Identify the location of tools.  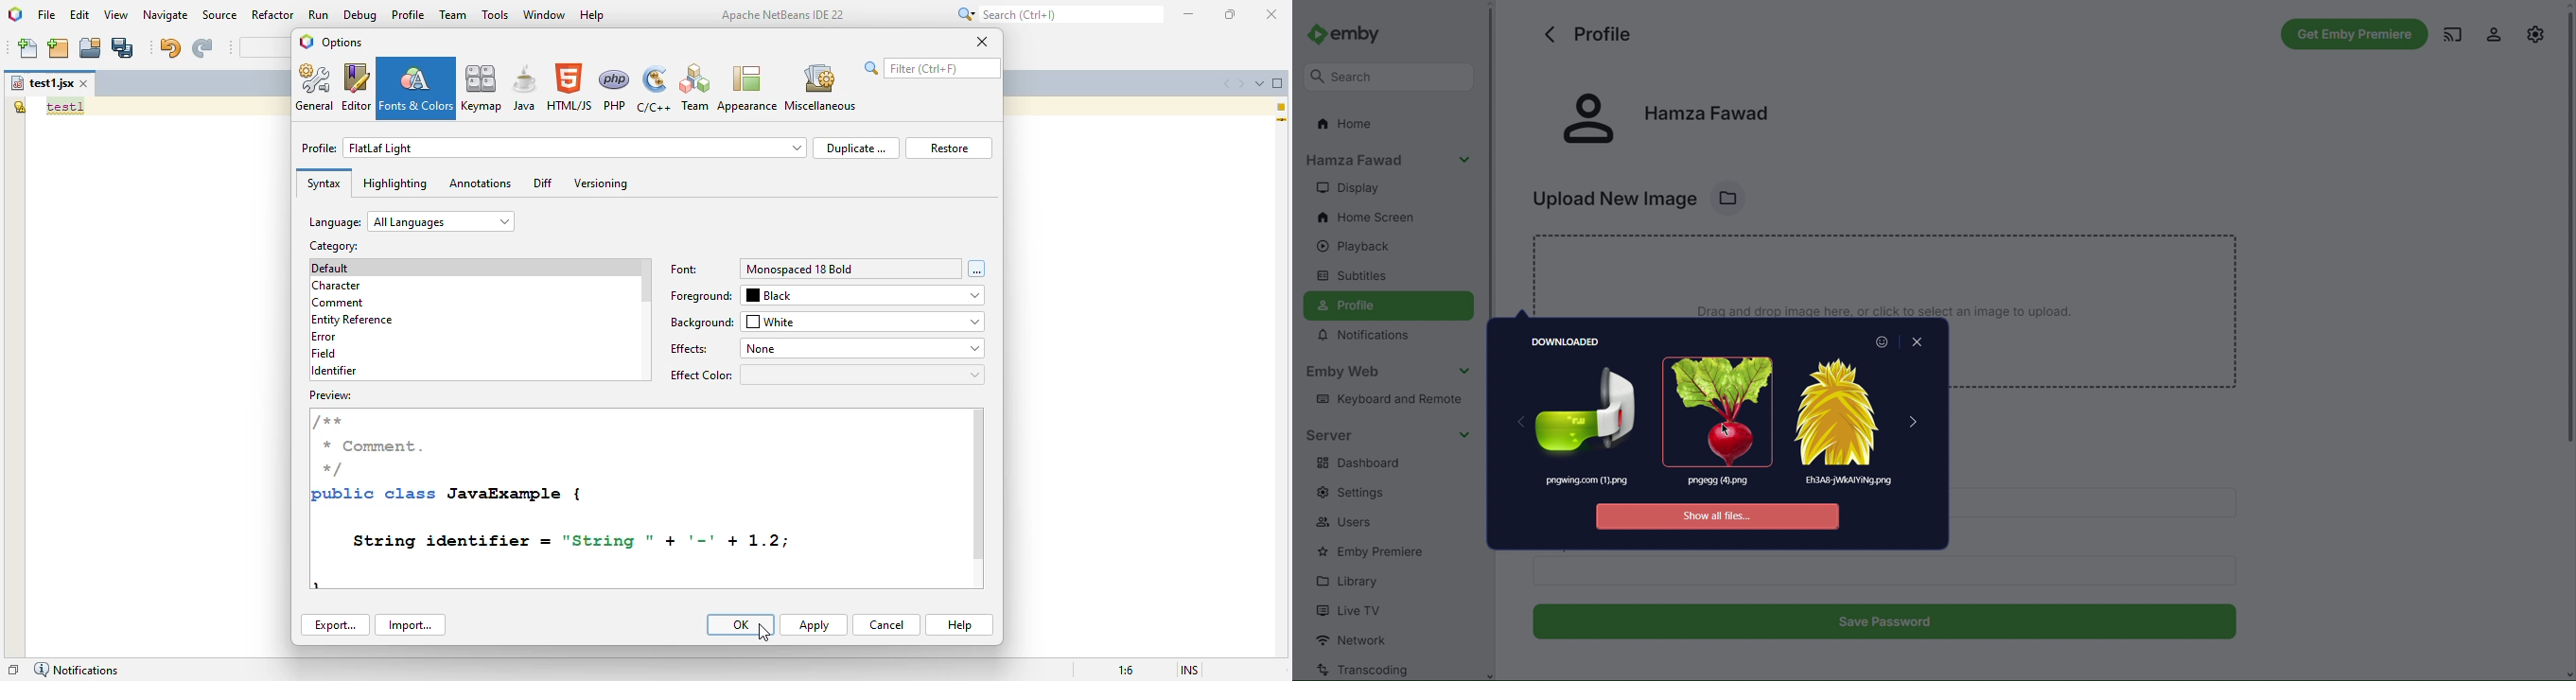
(495, 15).